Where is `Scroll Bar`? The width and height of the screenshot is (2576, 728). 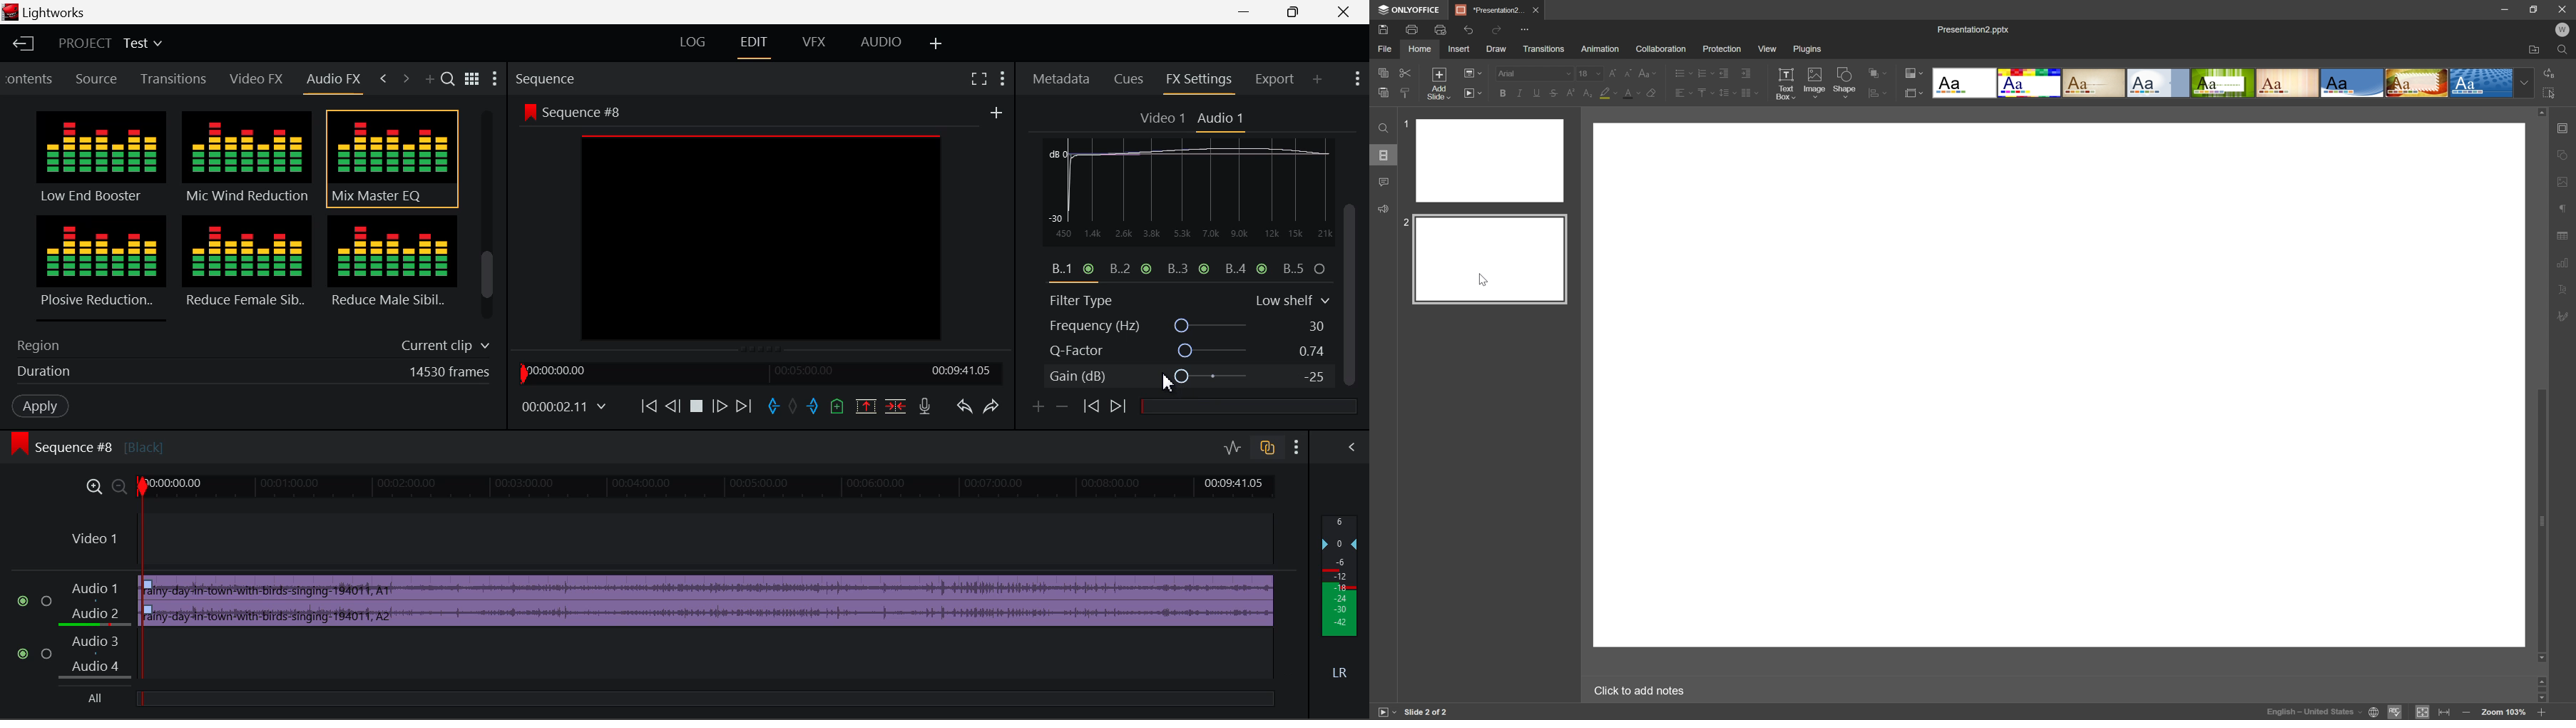
Scroll Bar is located at coordinates (2544, 686).